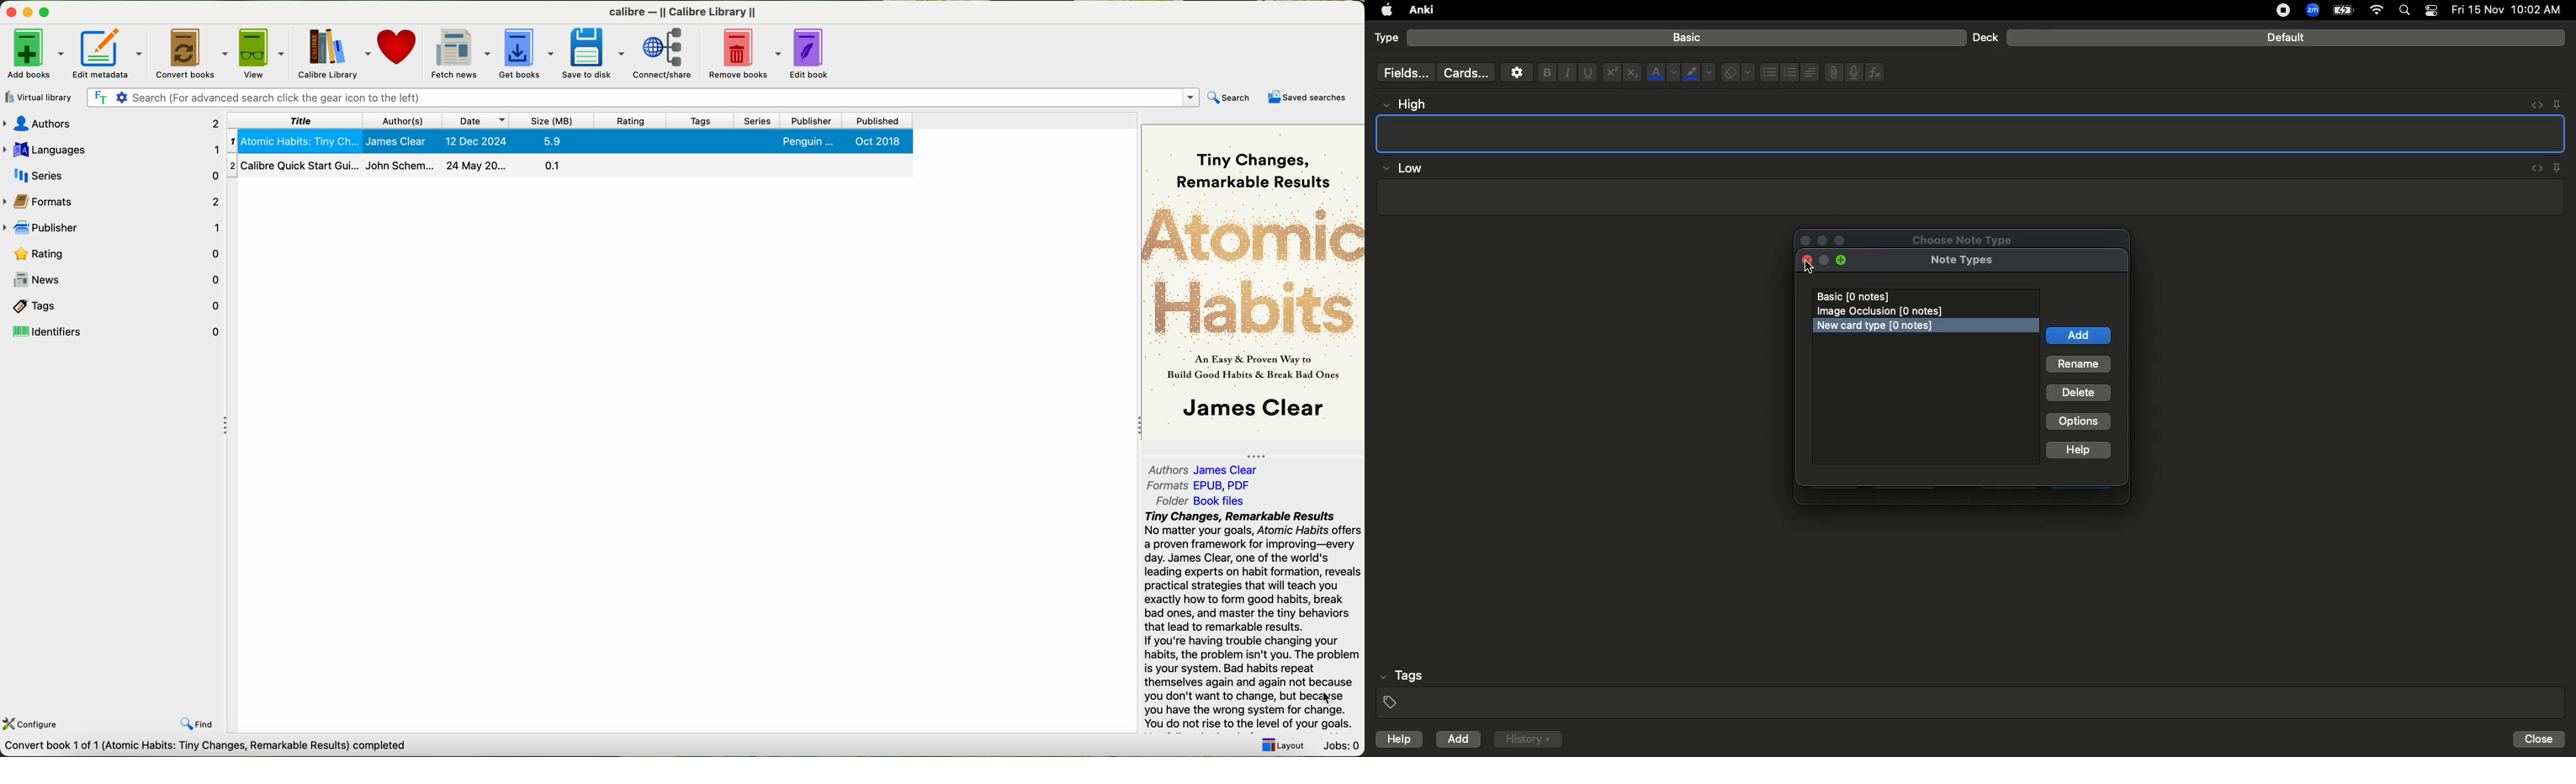 Image resolution: width=2576 pixels, height=784 pixels. I want to click on formats, so click(1195, 486).